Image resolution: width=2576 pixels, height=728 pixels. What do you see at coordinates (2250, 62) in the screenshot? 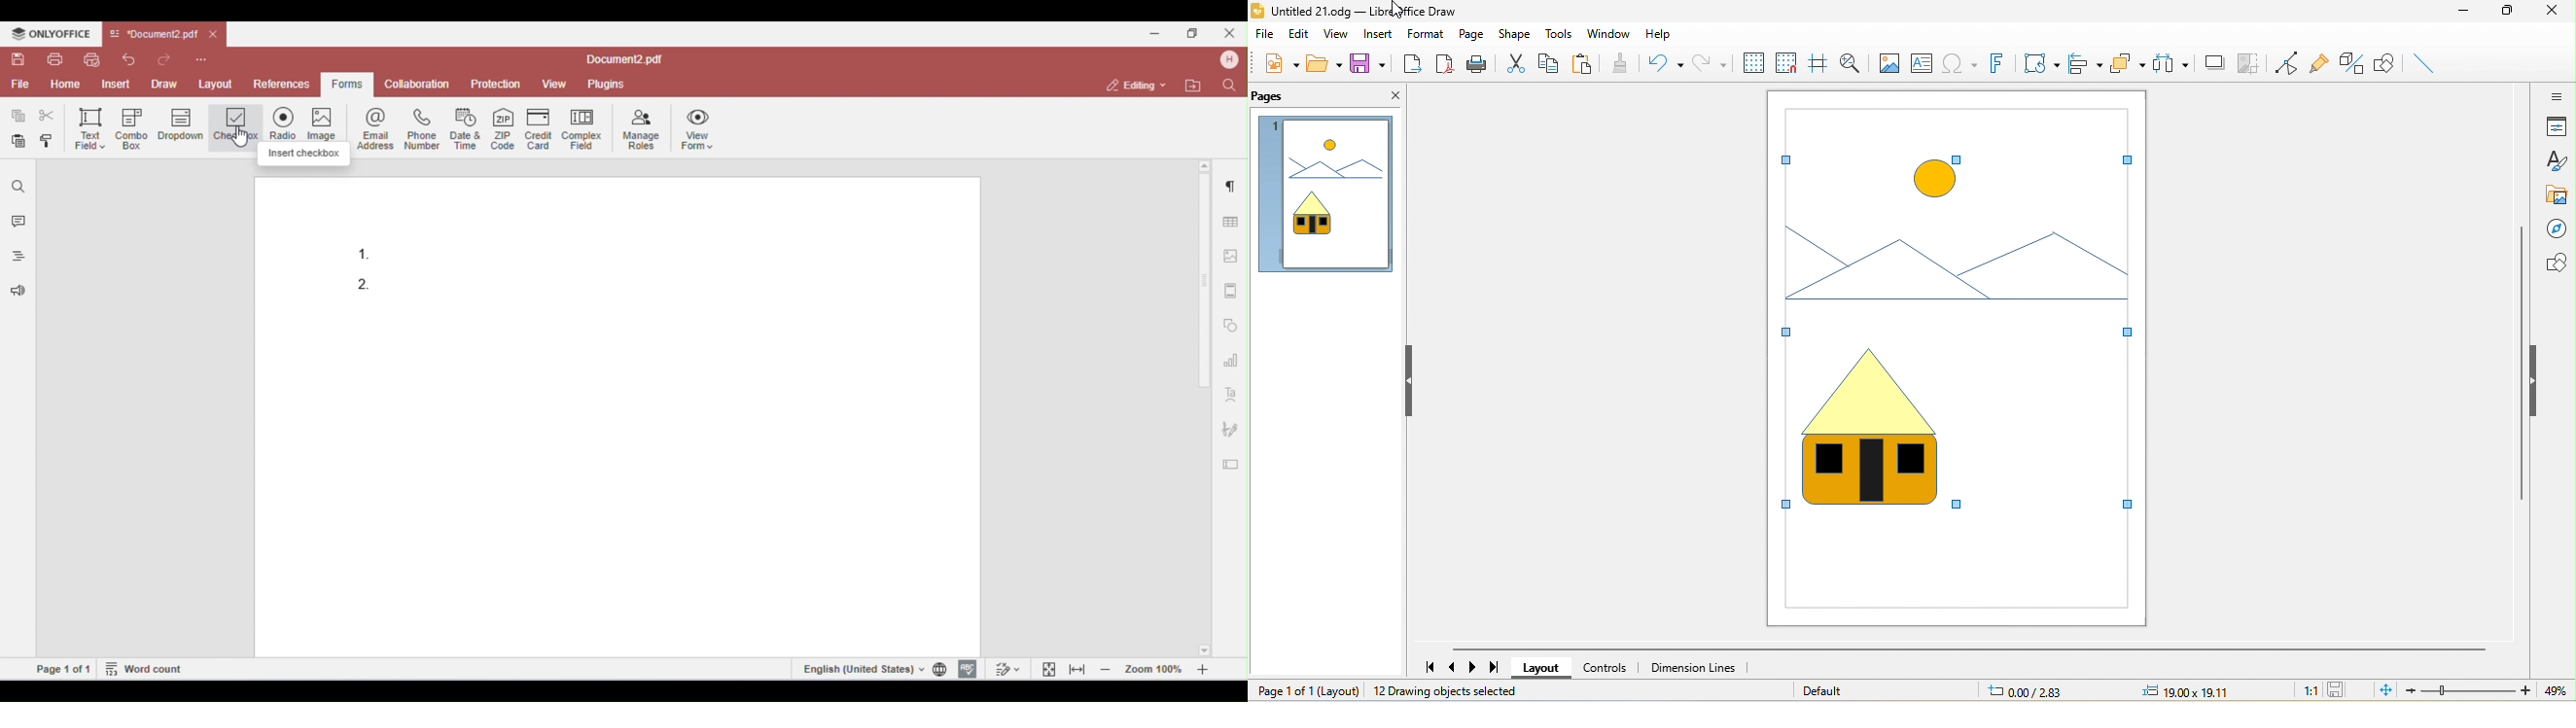
I see `crop` at bounding box center [2250, 62].